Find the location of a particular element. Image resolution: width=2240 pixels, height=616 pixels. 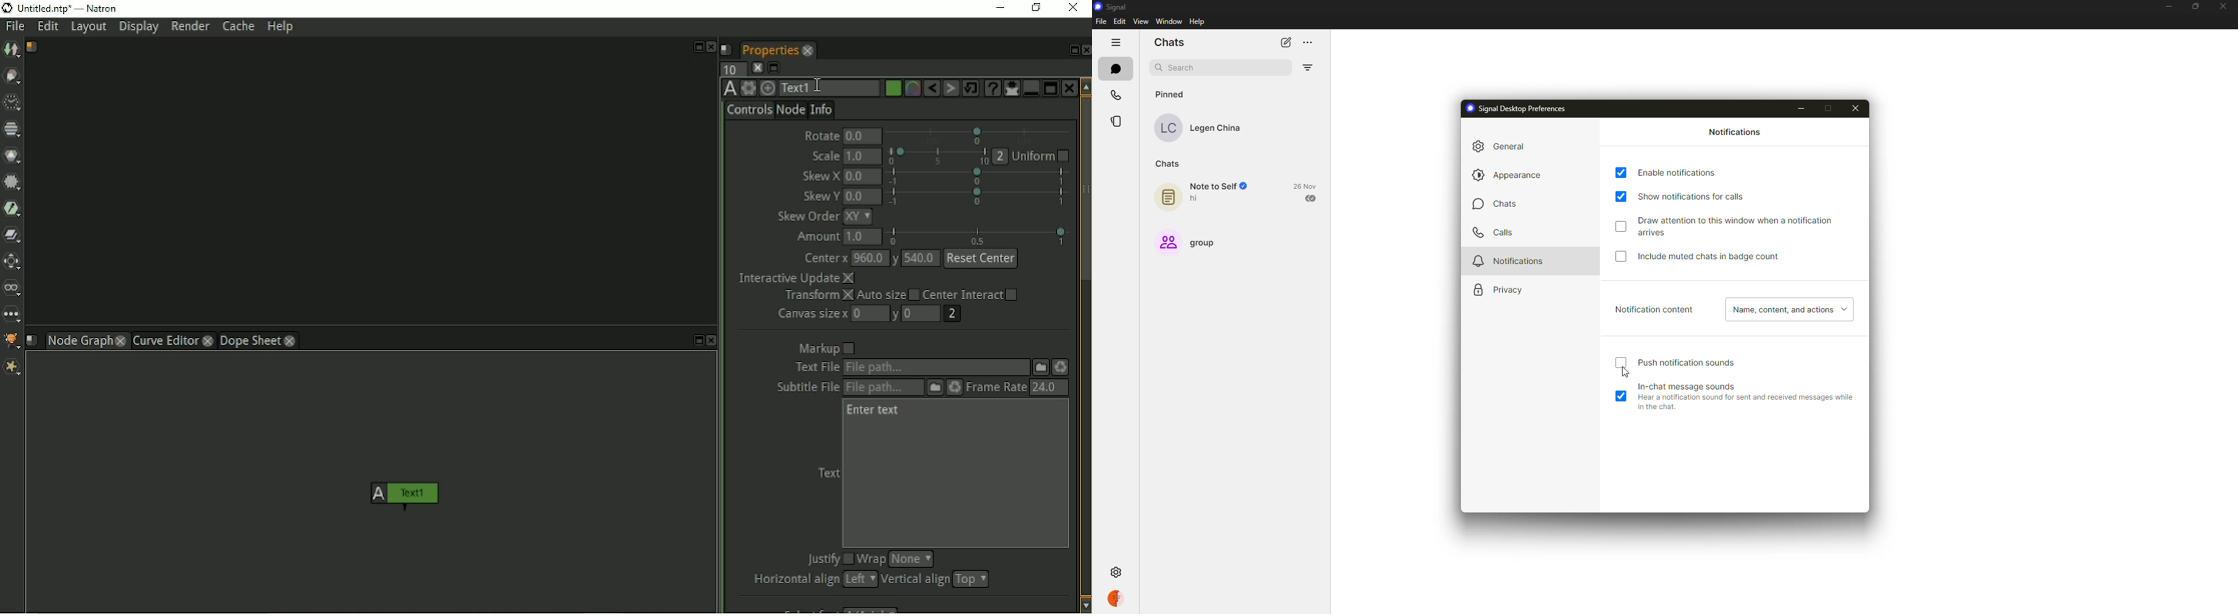

enabled is located at coordinates (1624, 397).